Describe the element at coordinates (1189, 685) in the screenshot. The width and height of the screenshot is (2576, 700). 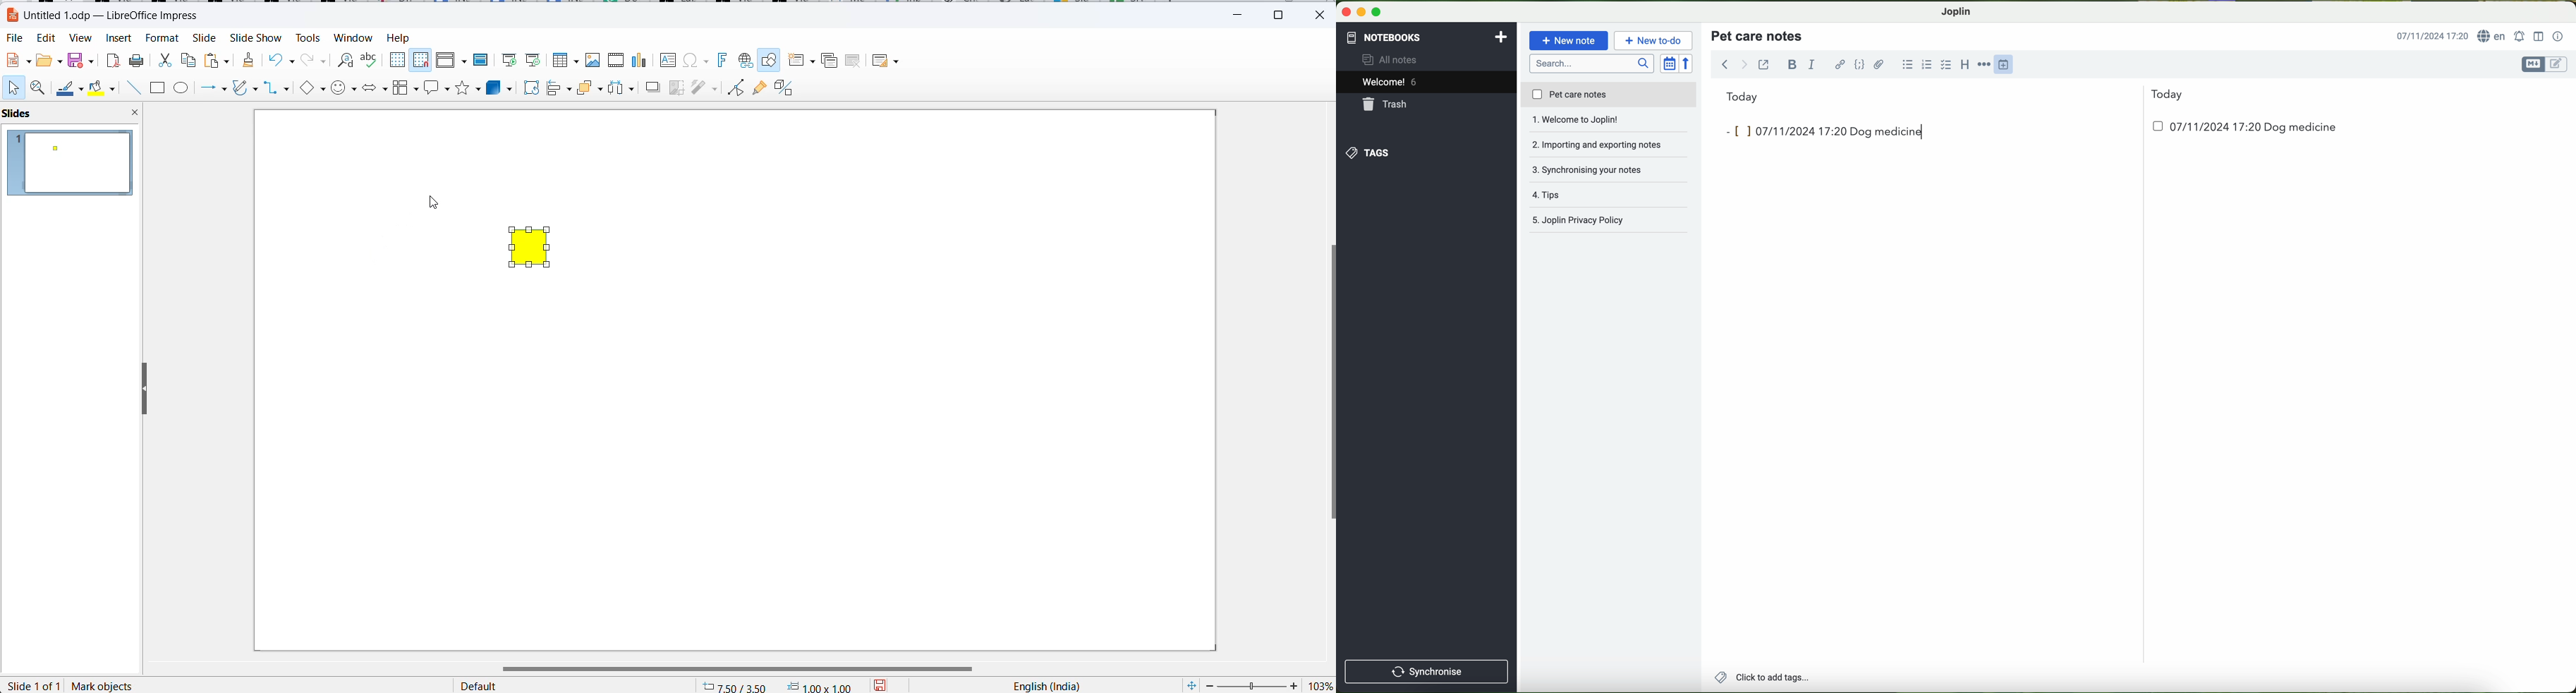
I see `fit slide to current windows` at that location.